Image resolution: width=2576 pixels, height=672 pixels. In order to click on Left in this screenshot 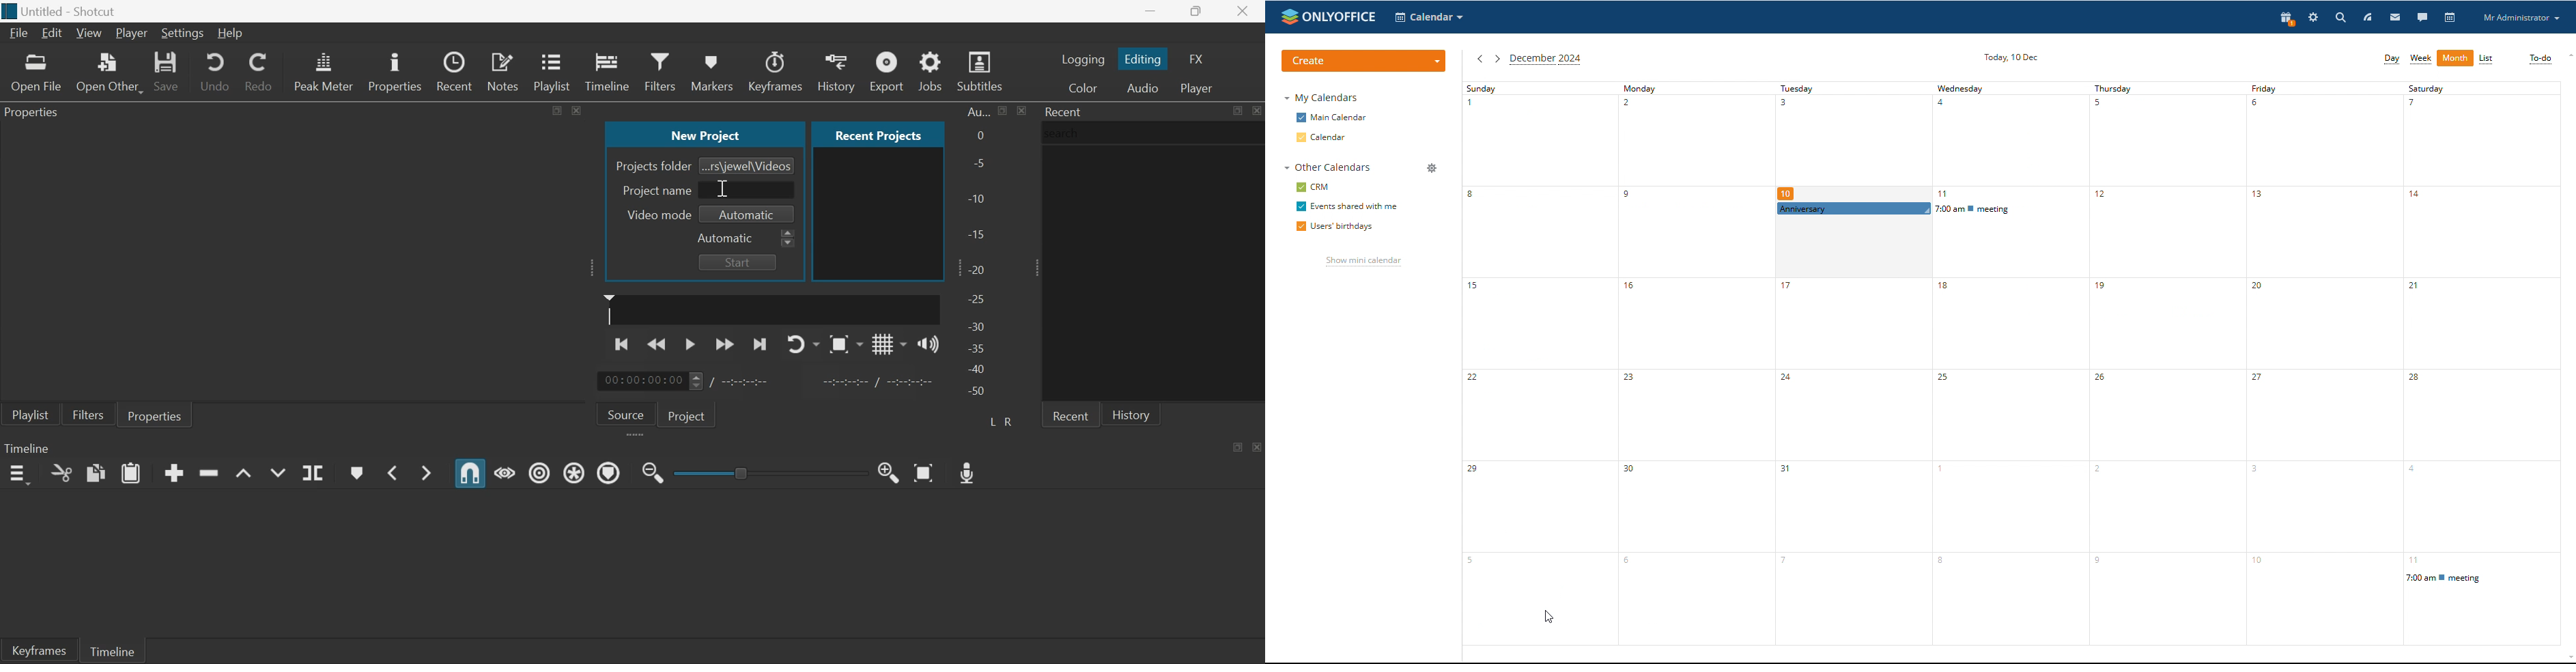, I will do `click(994, 420)`.